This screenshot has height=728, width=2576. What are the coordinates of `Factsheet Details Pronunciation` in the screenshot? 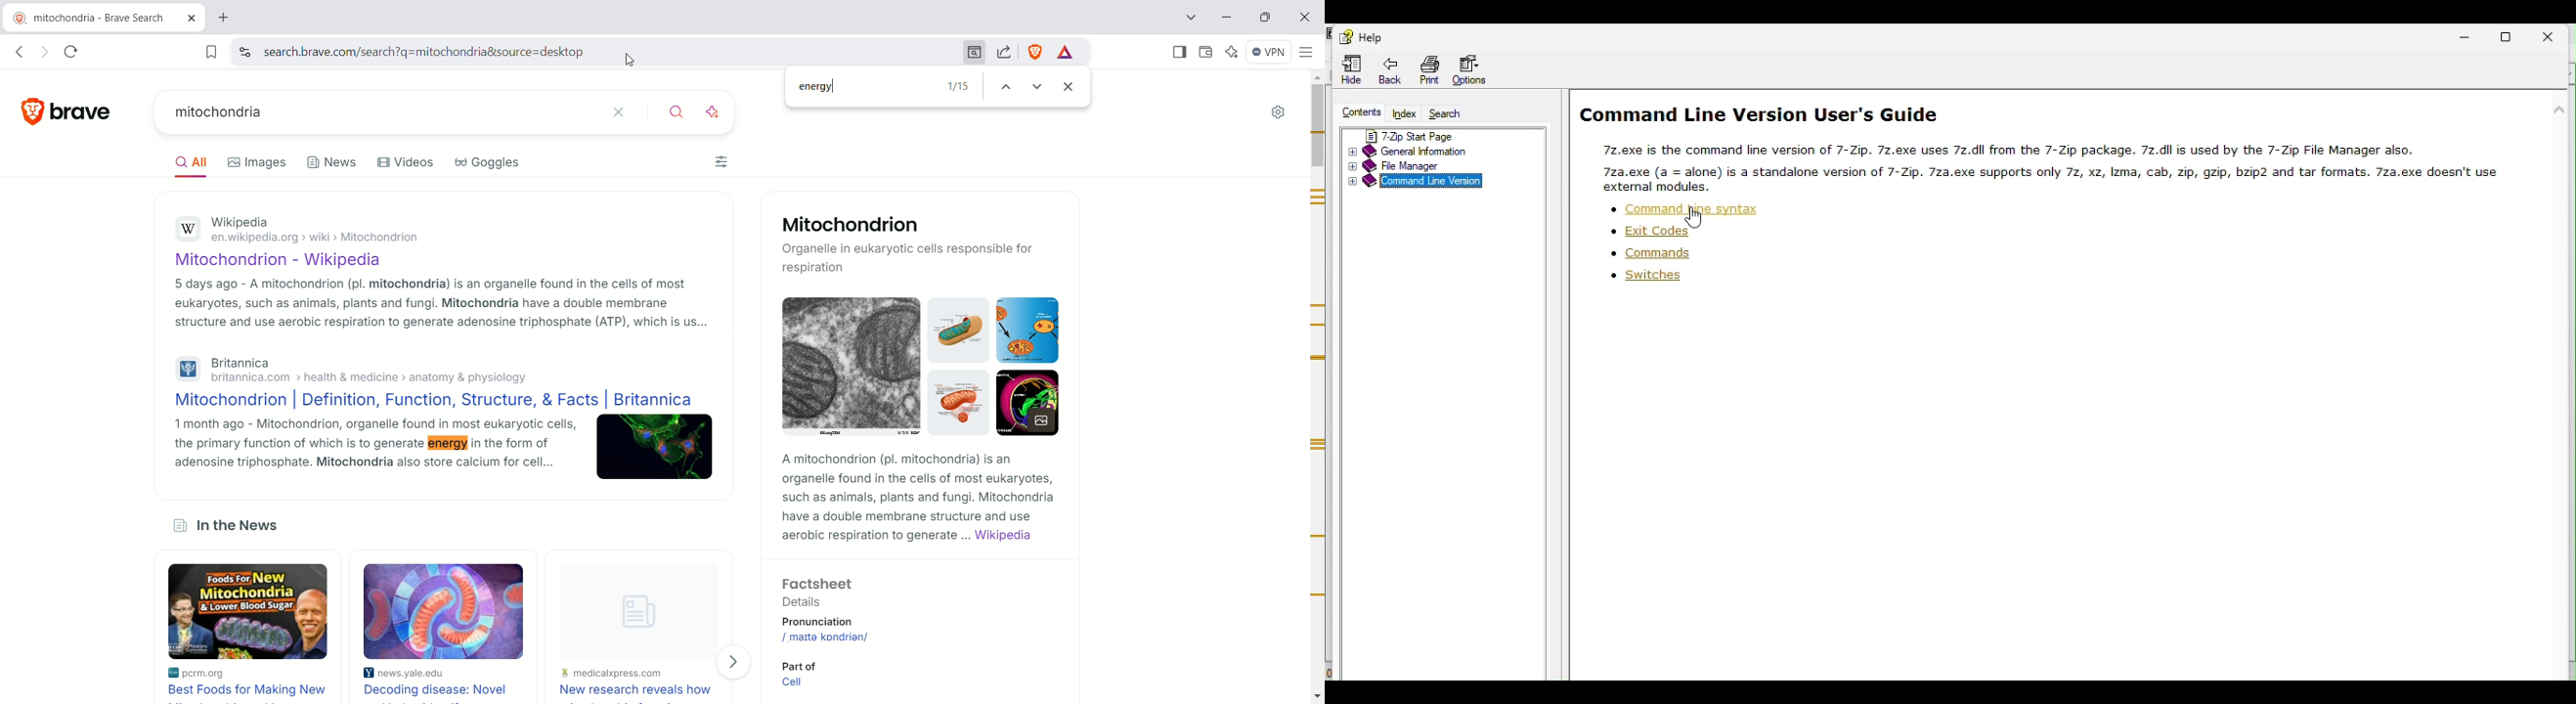 It's located at (848, 603).